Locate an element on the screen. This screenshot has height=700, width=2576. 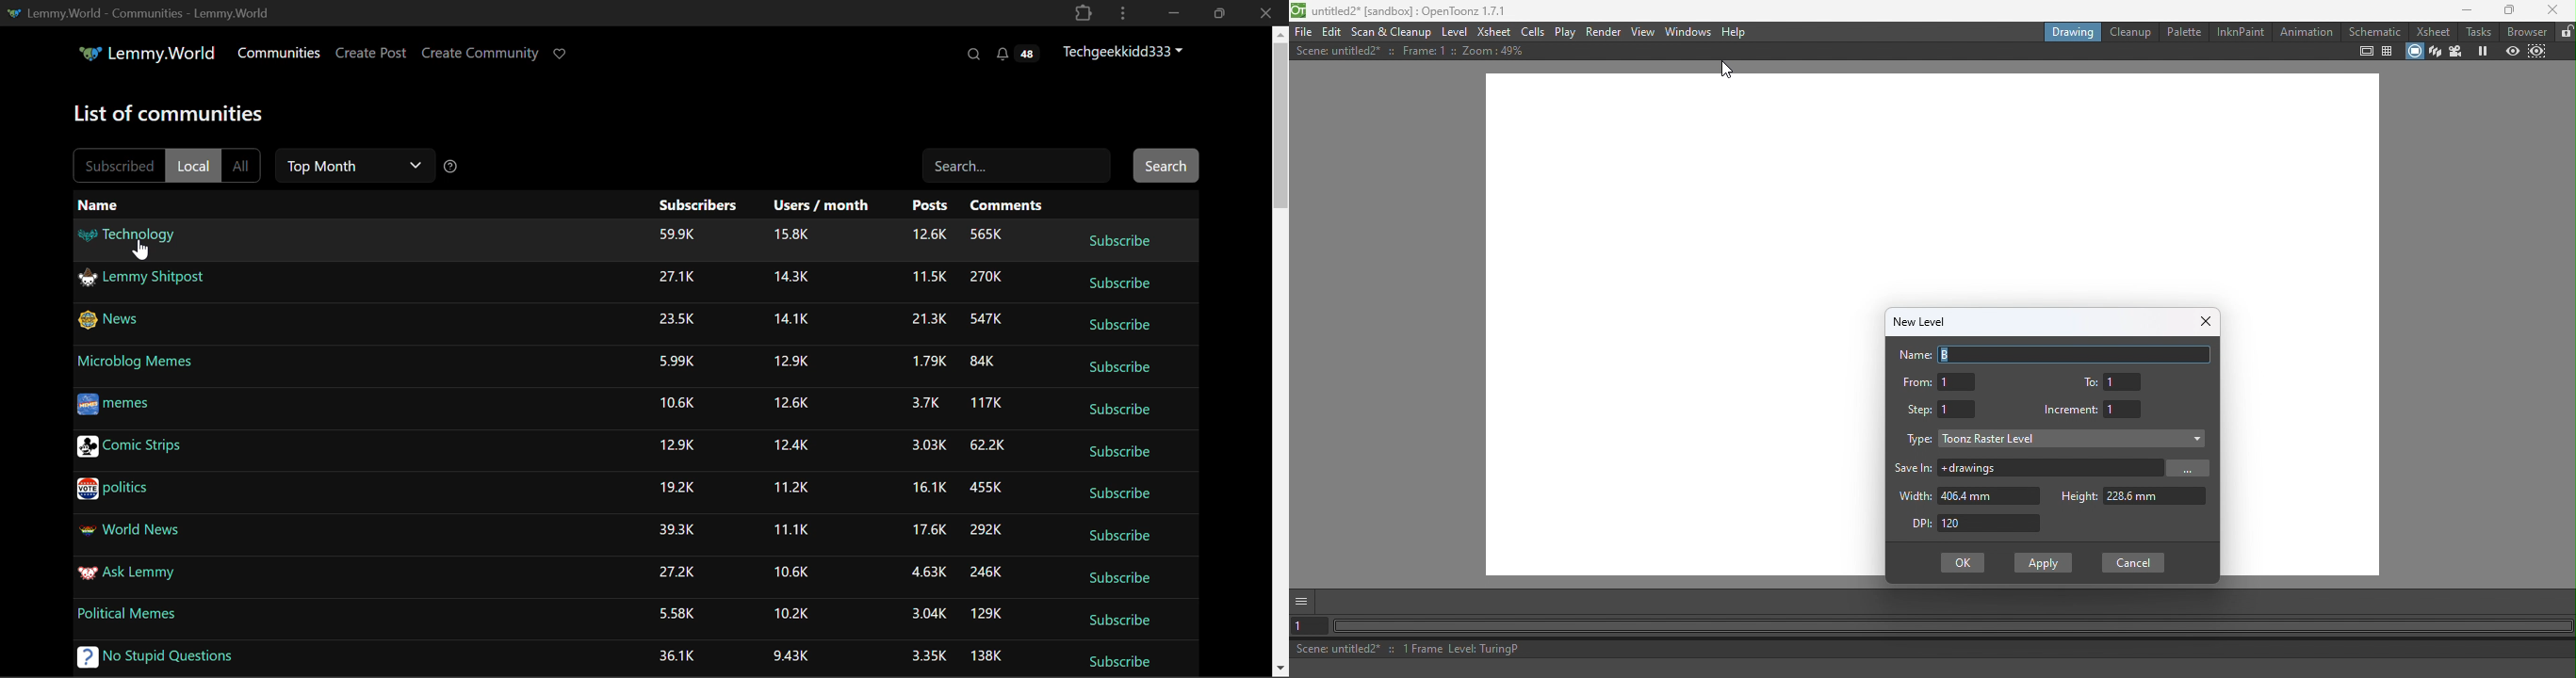
Subscribe is located at coordinates (1122, 411).